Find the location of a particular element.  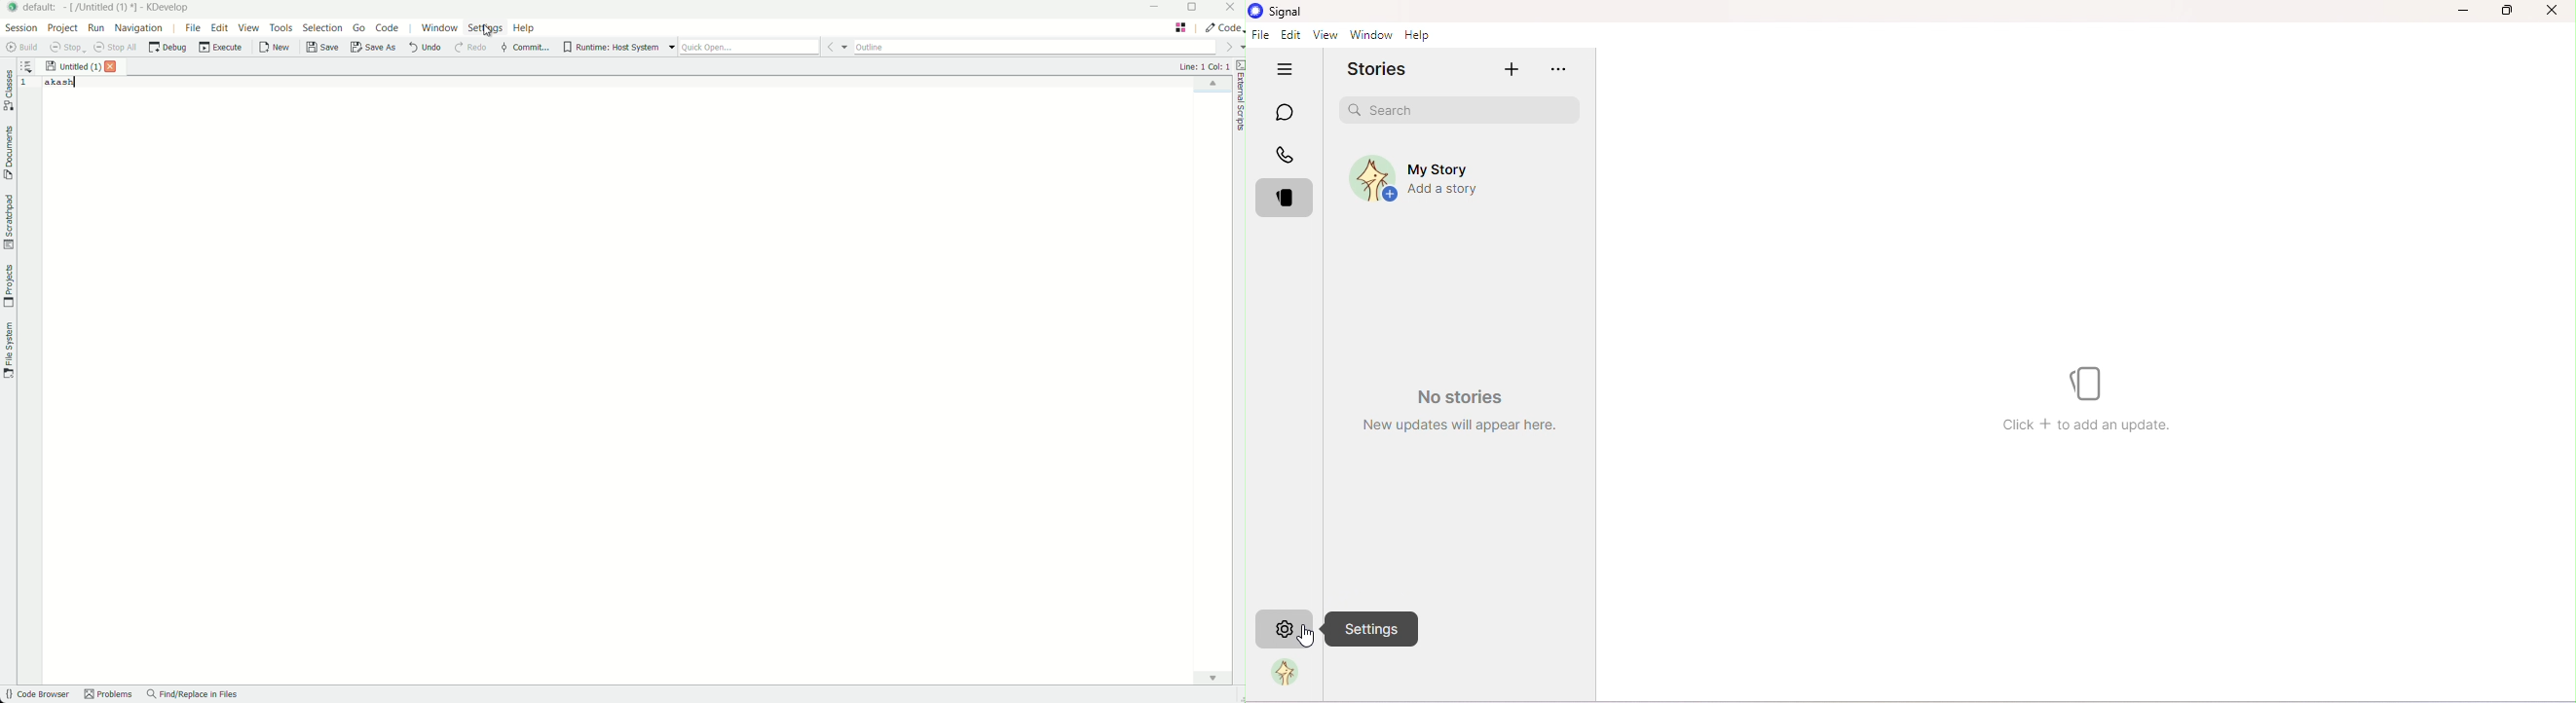

code menu is located at coordinates (388, 28).